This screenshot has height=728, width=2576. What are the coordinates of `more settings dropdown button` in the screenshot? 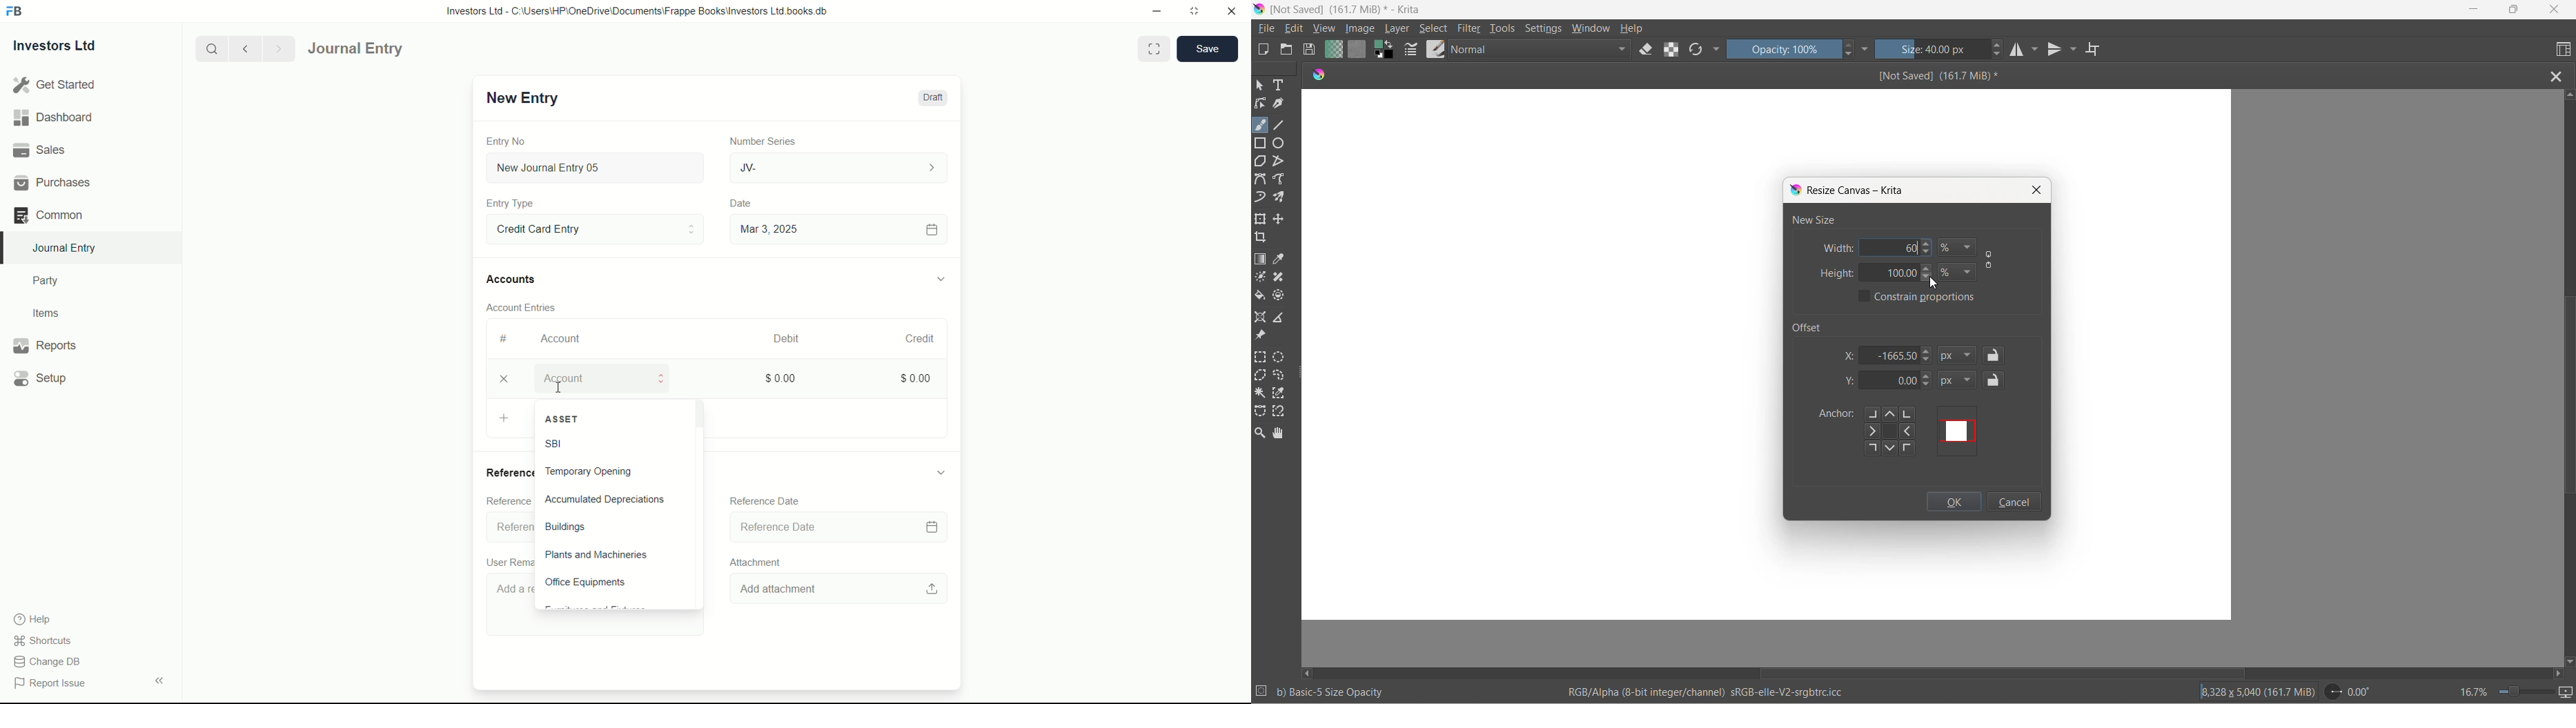 It's located at (1866, 49).